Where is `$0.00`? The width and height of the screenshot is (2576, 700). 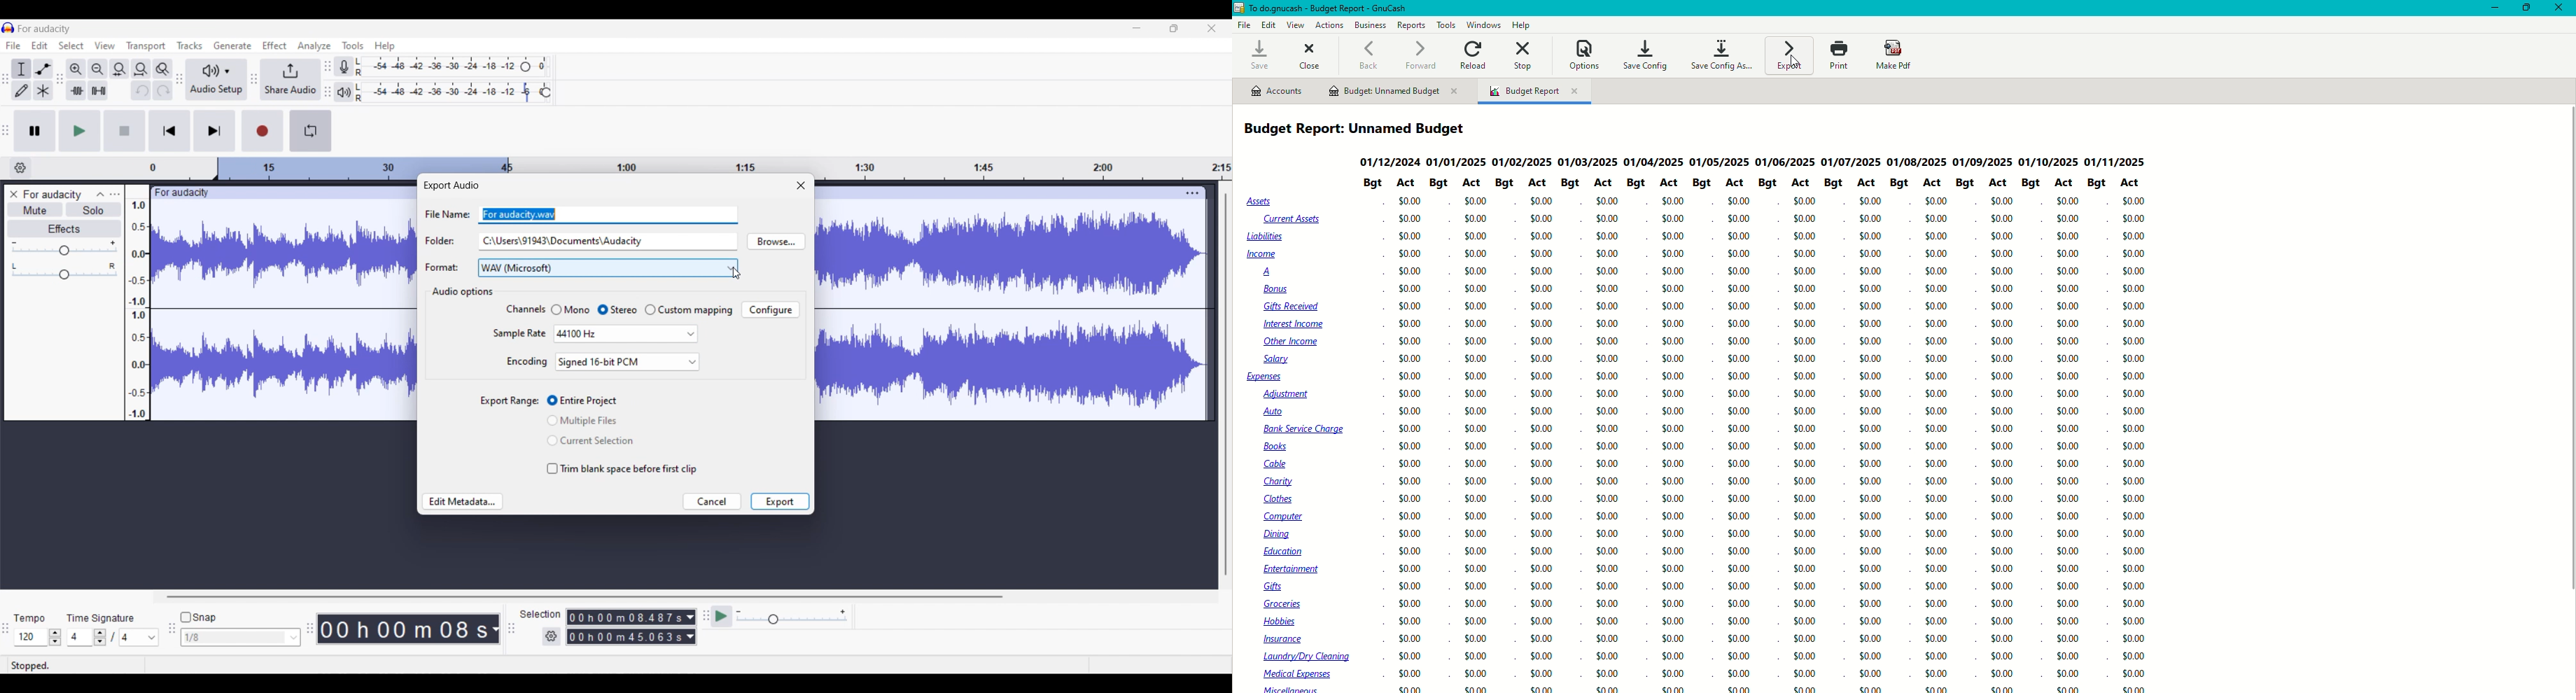 $0.00 is located at coordinates (1544, 465).